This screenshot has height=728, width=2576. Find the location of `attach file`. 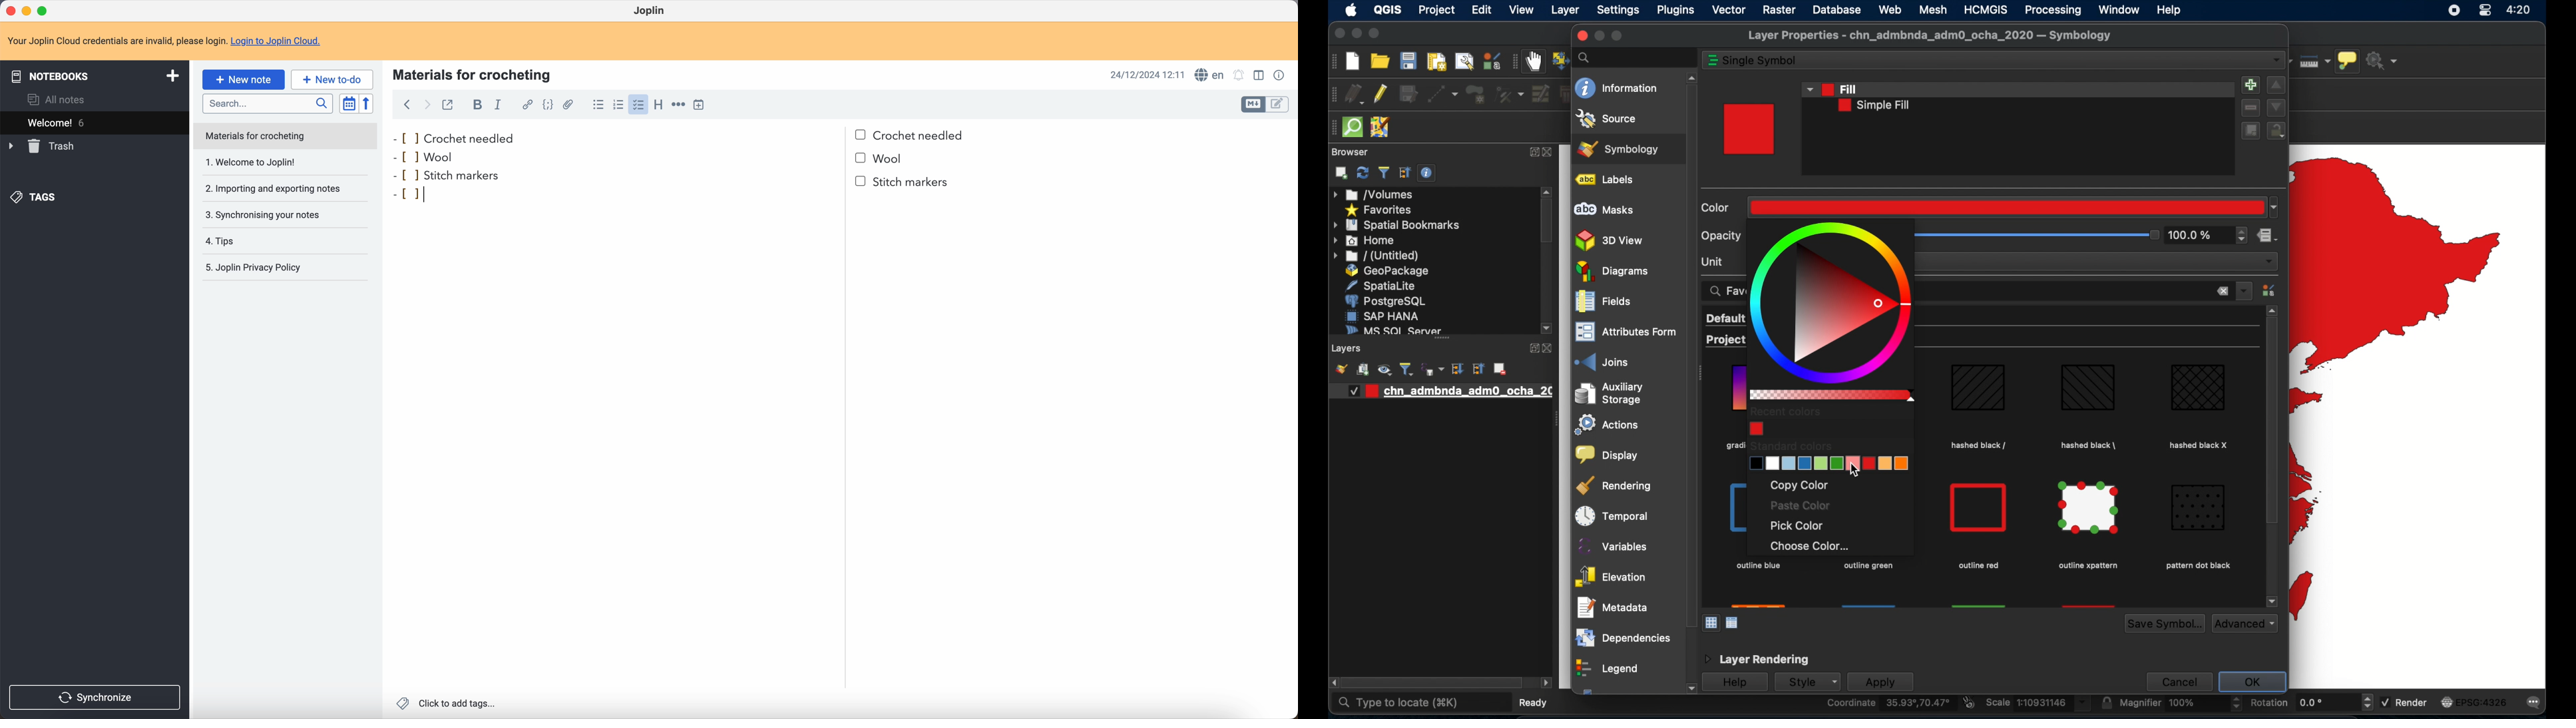

attach file is located at coordinates (571, 105).